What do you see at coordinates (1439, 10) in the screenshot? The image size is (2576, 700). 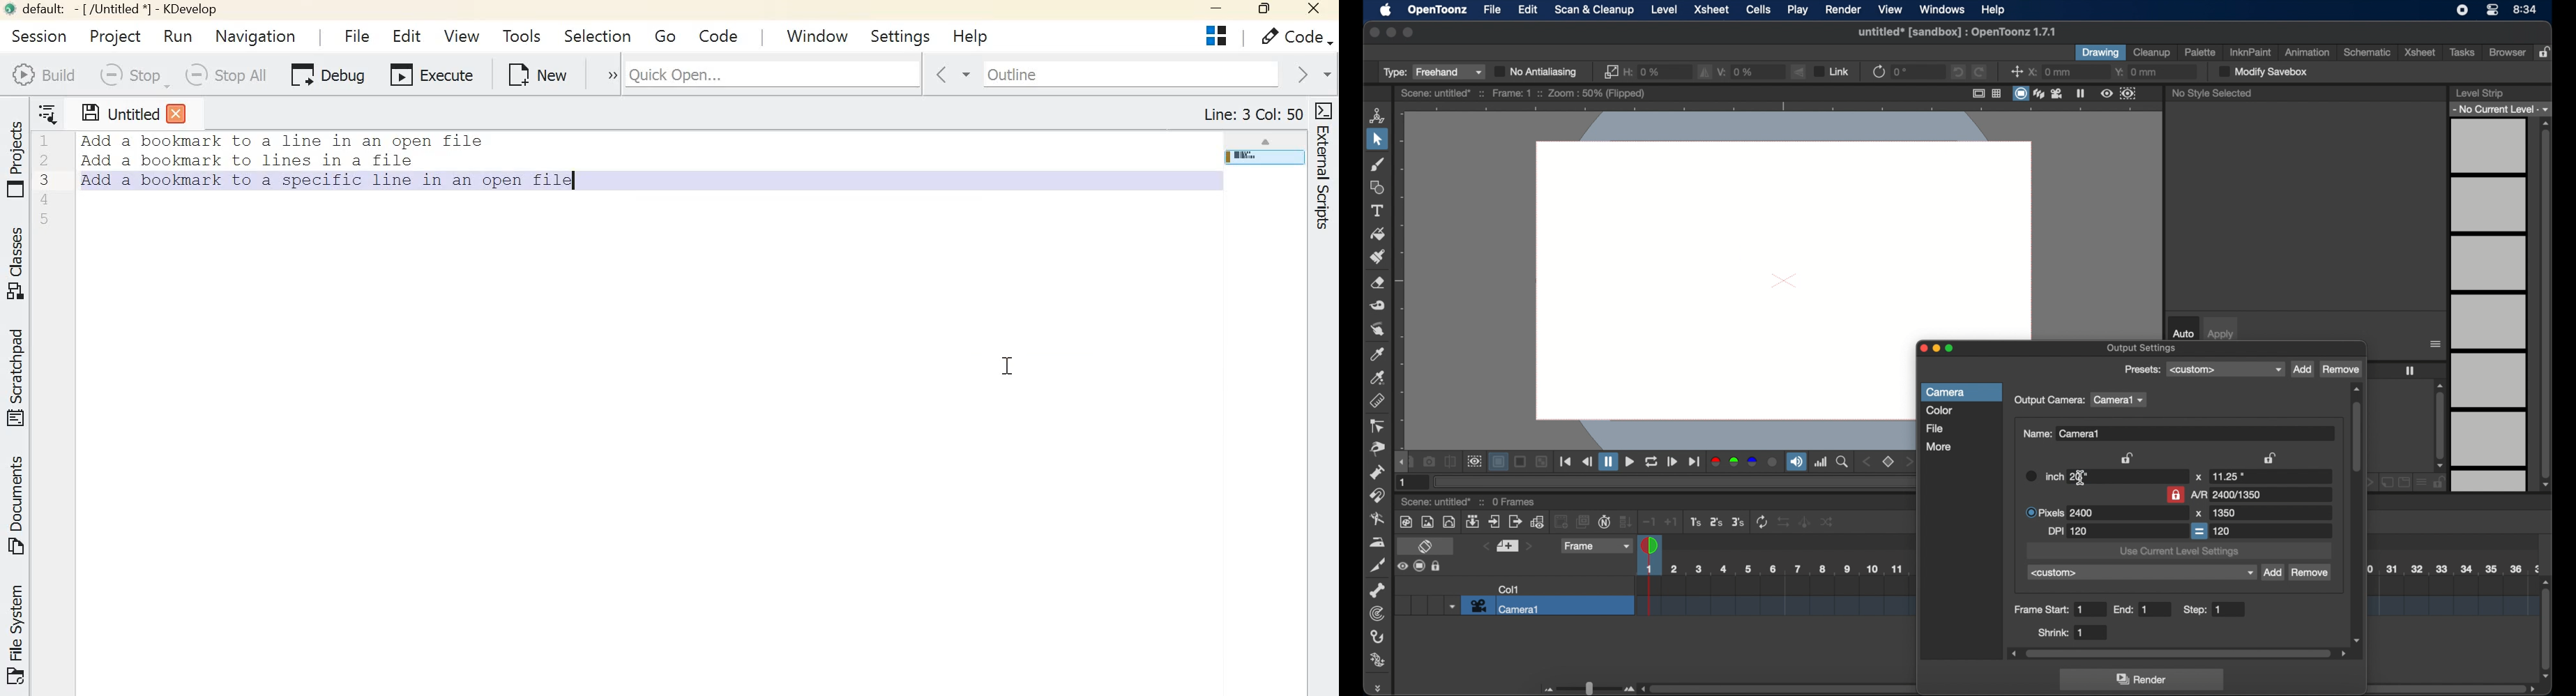 I see `opentoonz` at bounding box center [1439, 10].